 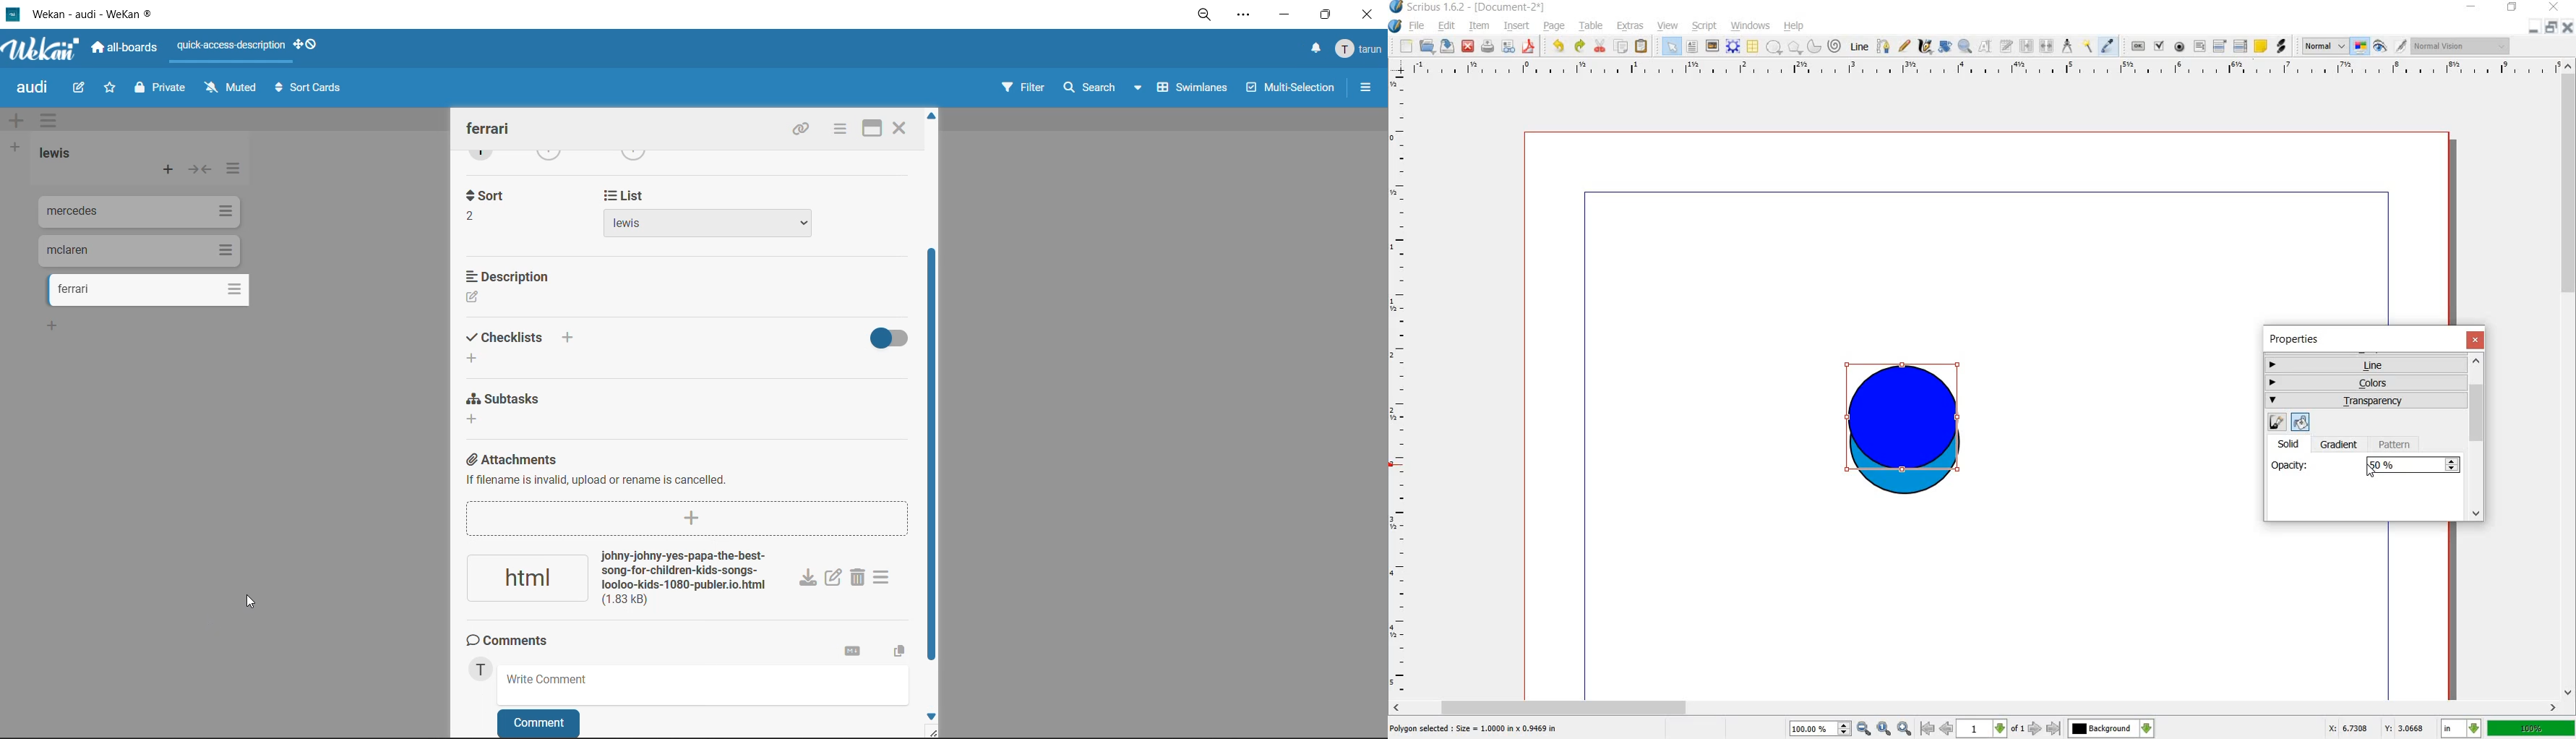 I want to click on line, so click(x=2364, y=365).